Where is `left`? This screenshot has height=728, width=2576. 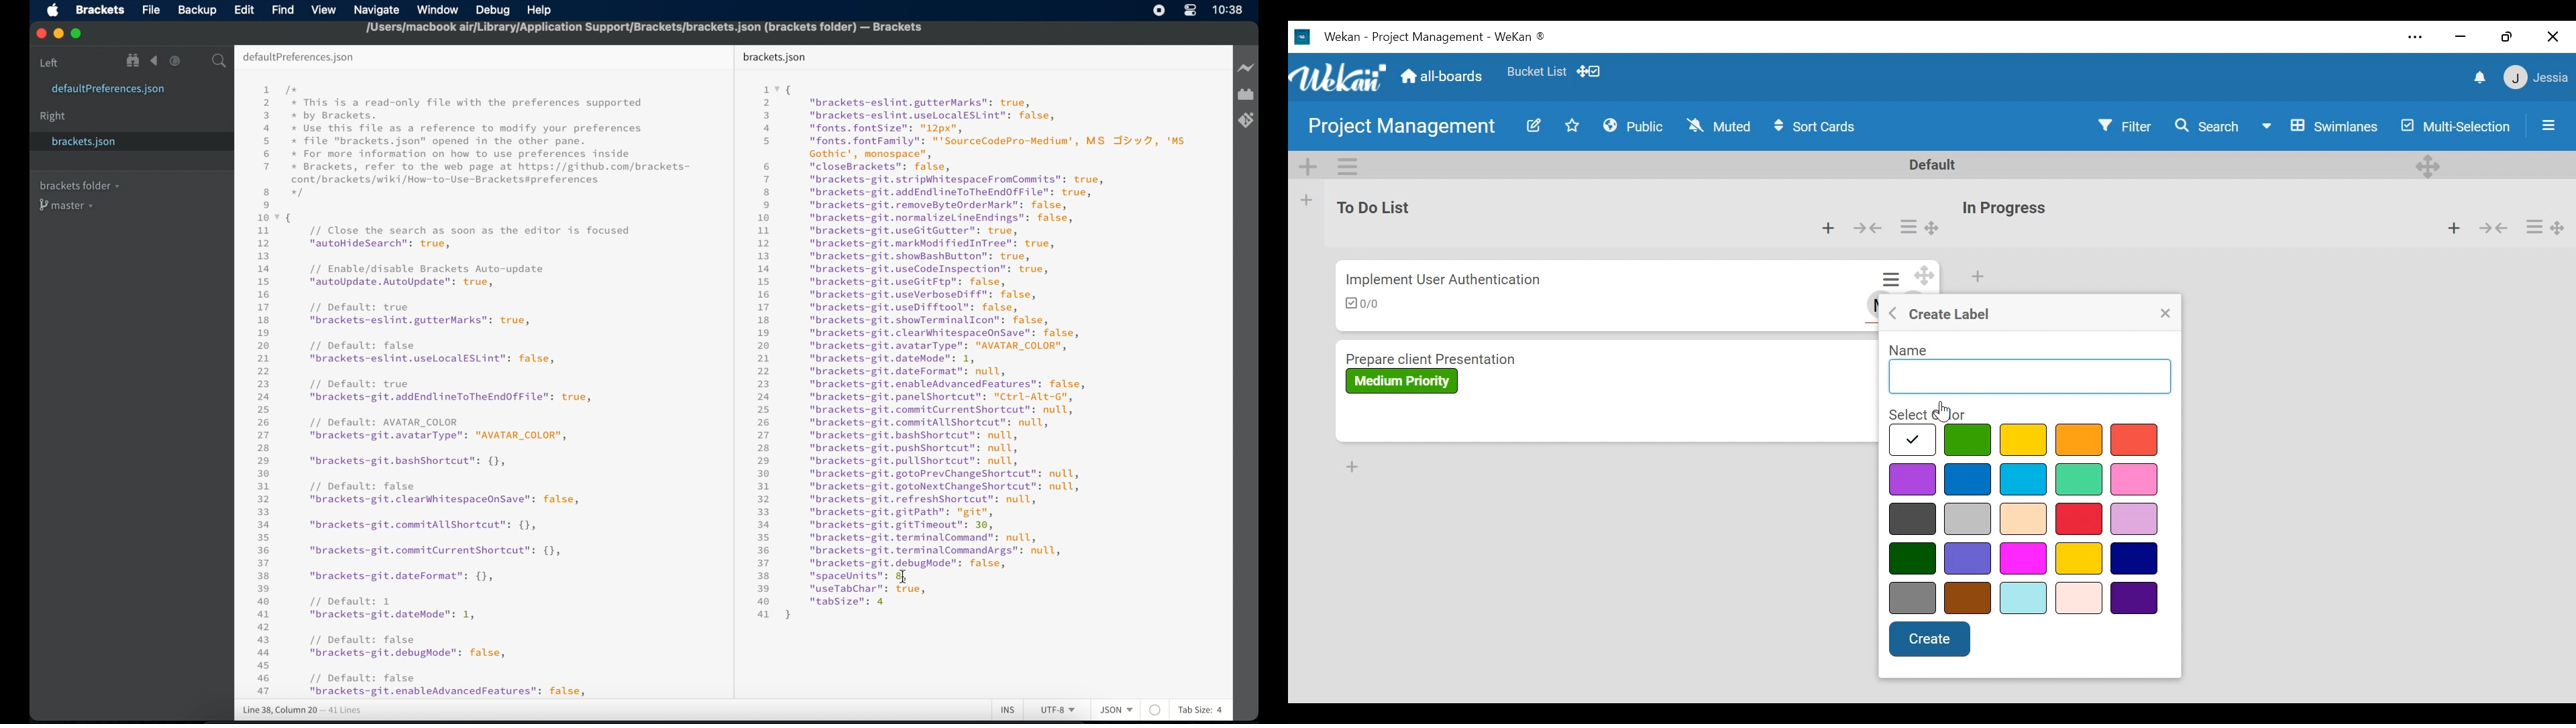
left is located at coordinates (50, 63).